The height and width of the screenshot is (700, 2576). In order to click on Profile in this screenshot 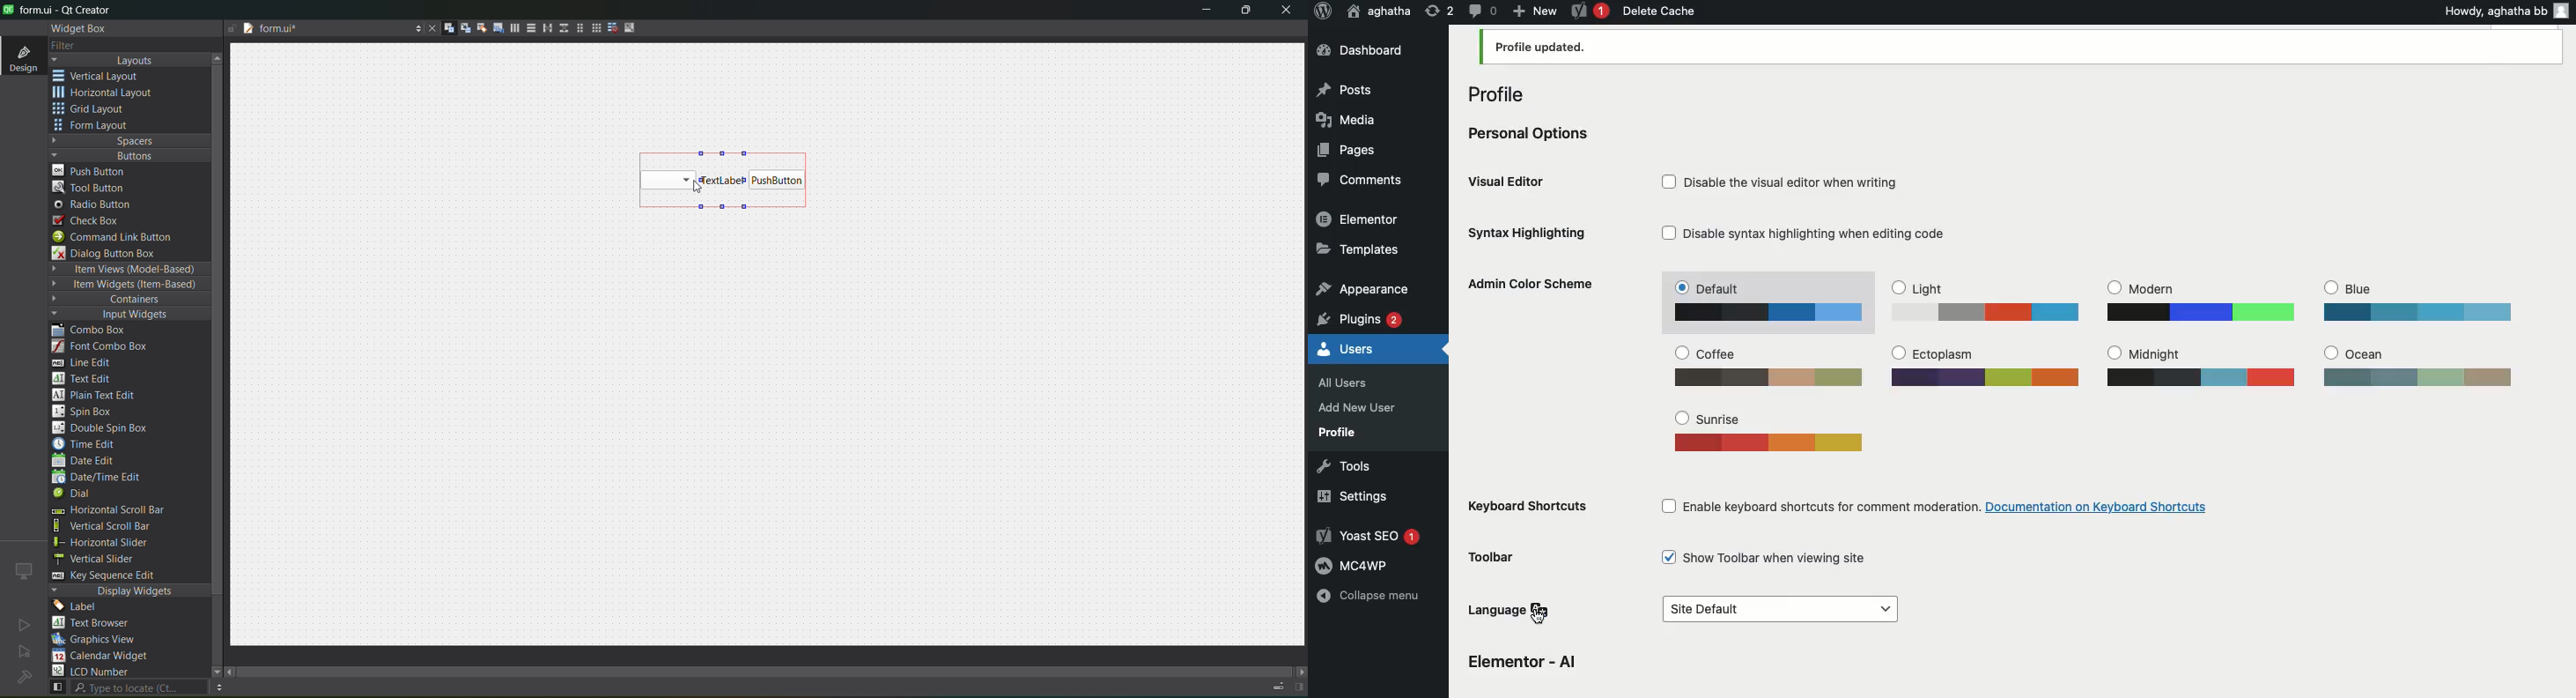, I will do `click(1338, 432)`.